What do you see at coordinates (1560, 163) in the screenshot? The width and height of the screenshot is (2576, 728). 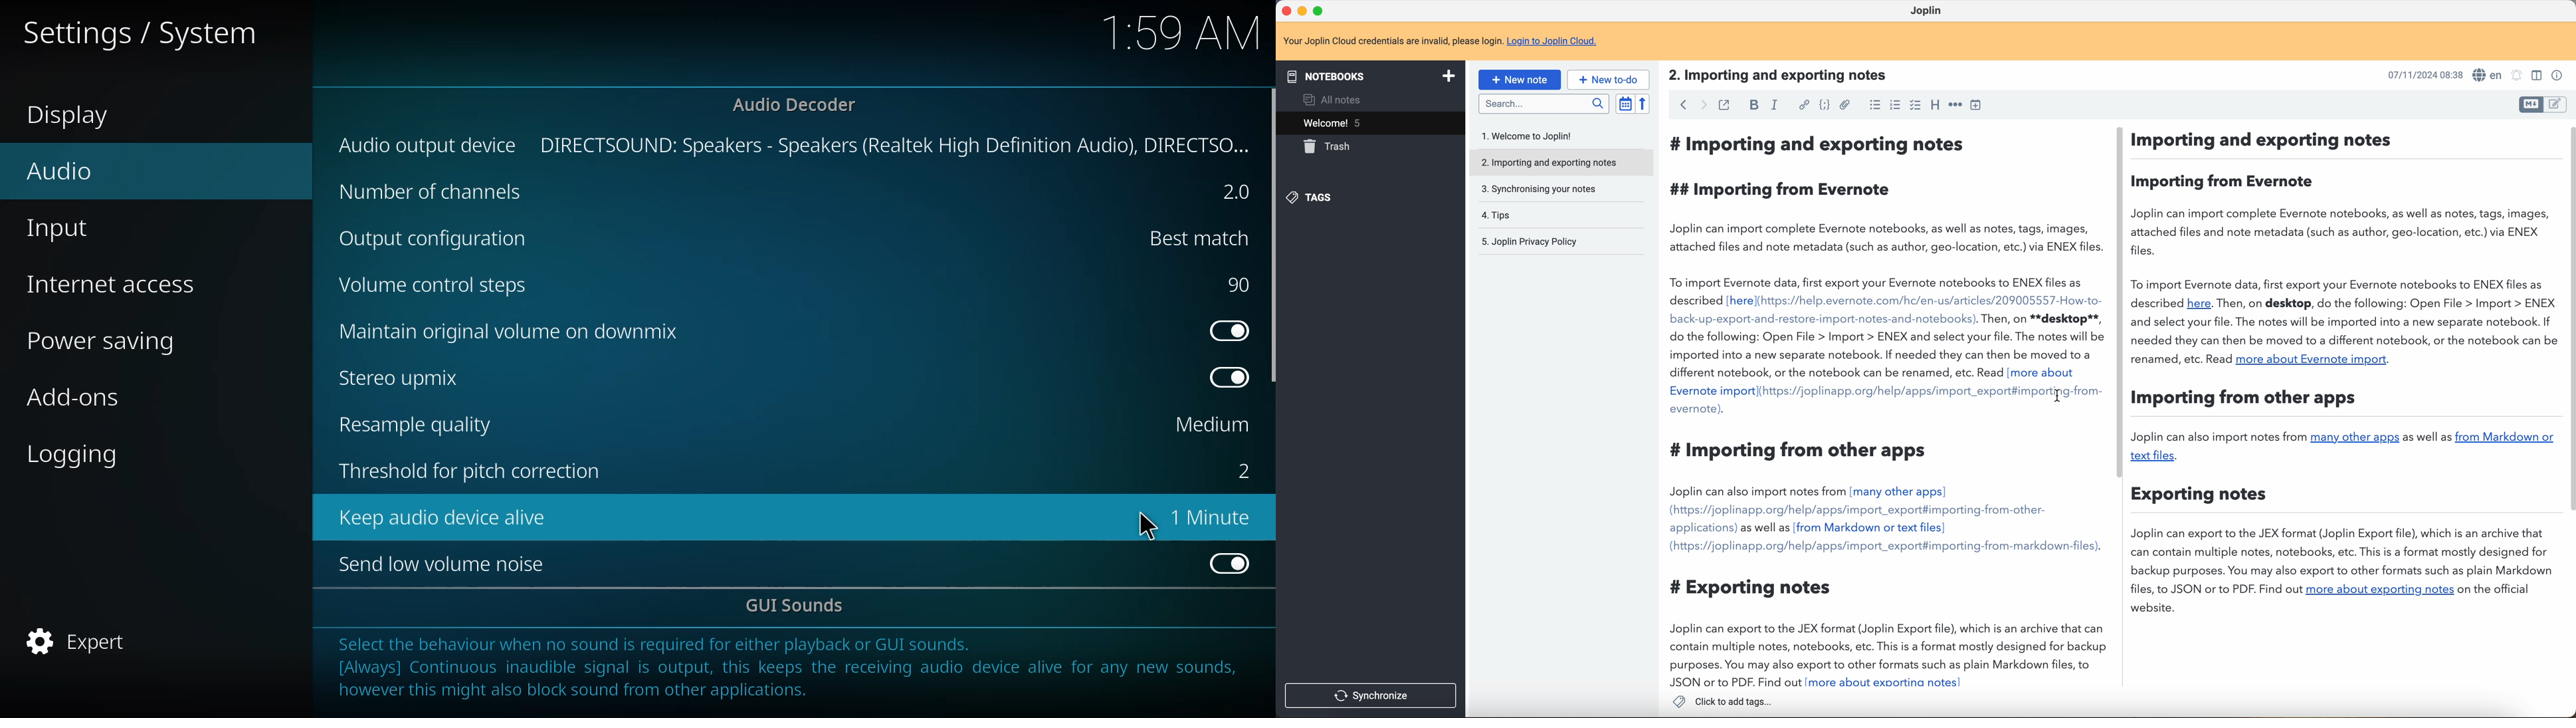 I see `importing and exporting notes` at bounding box center [1560, 163].